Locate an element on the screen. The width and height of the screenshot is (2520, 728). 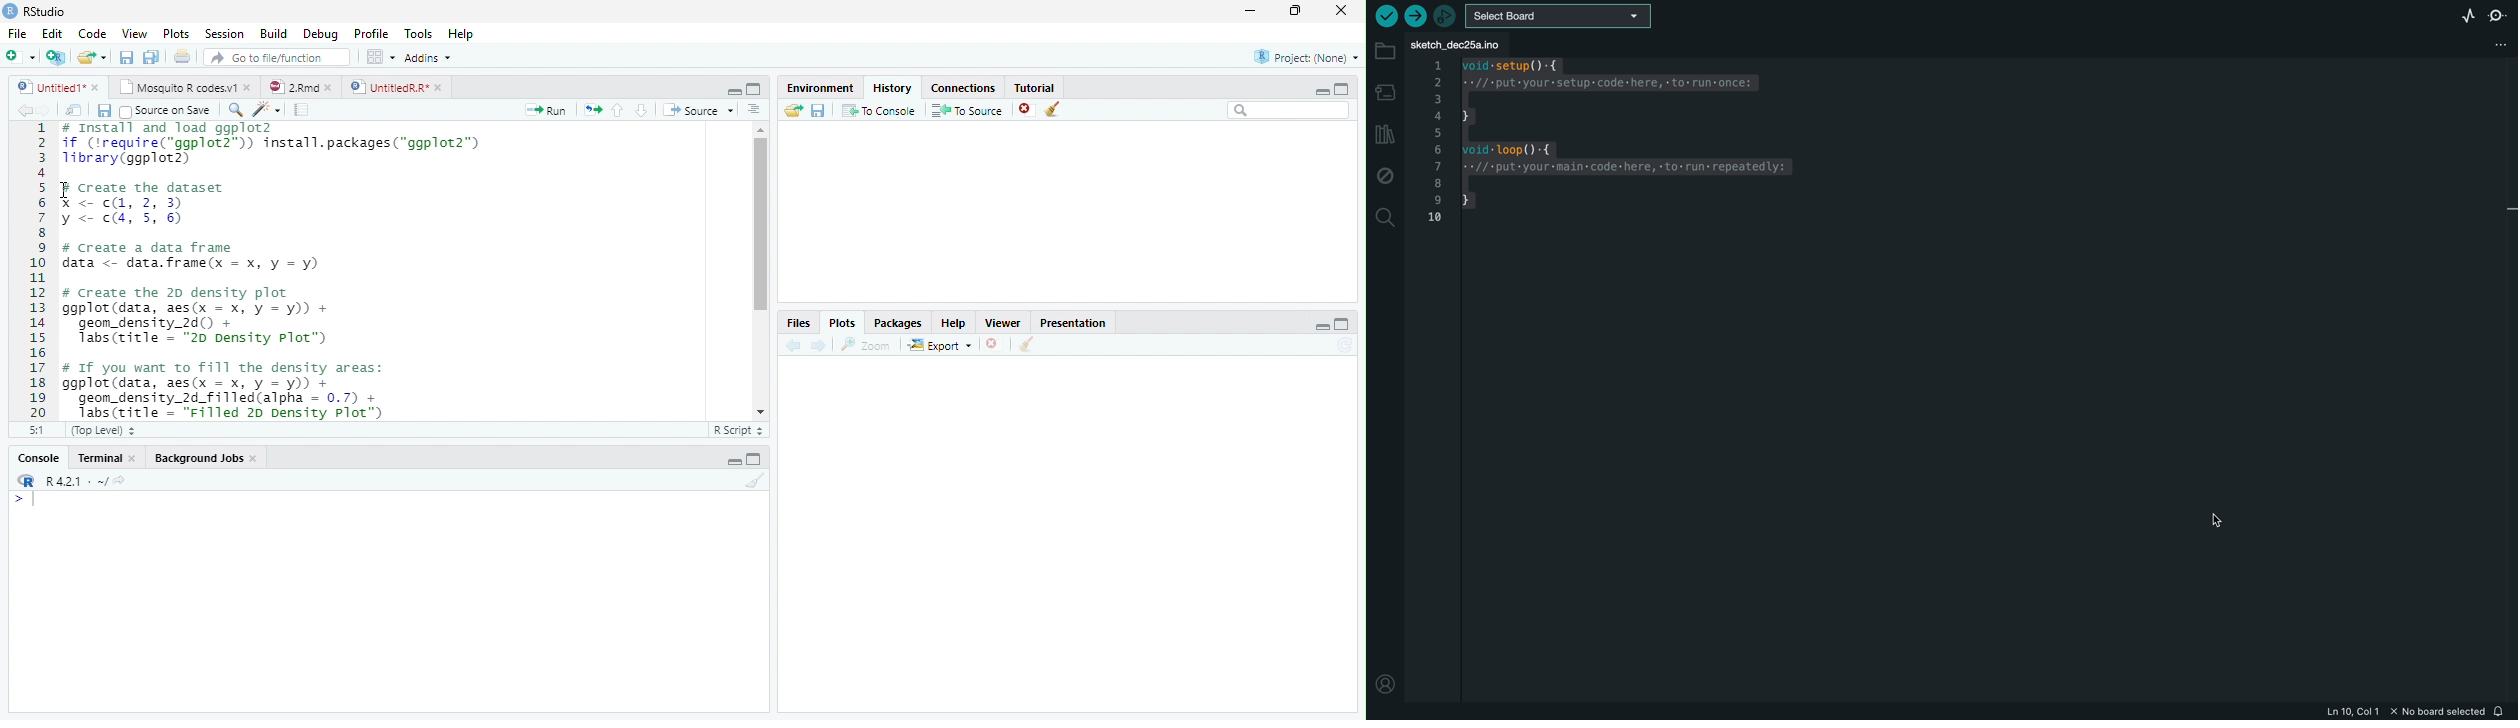
> is located at coordinates (24, 500).